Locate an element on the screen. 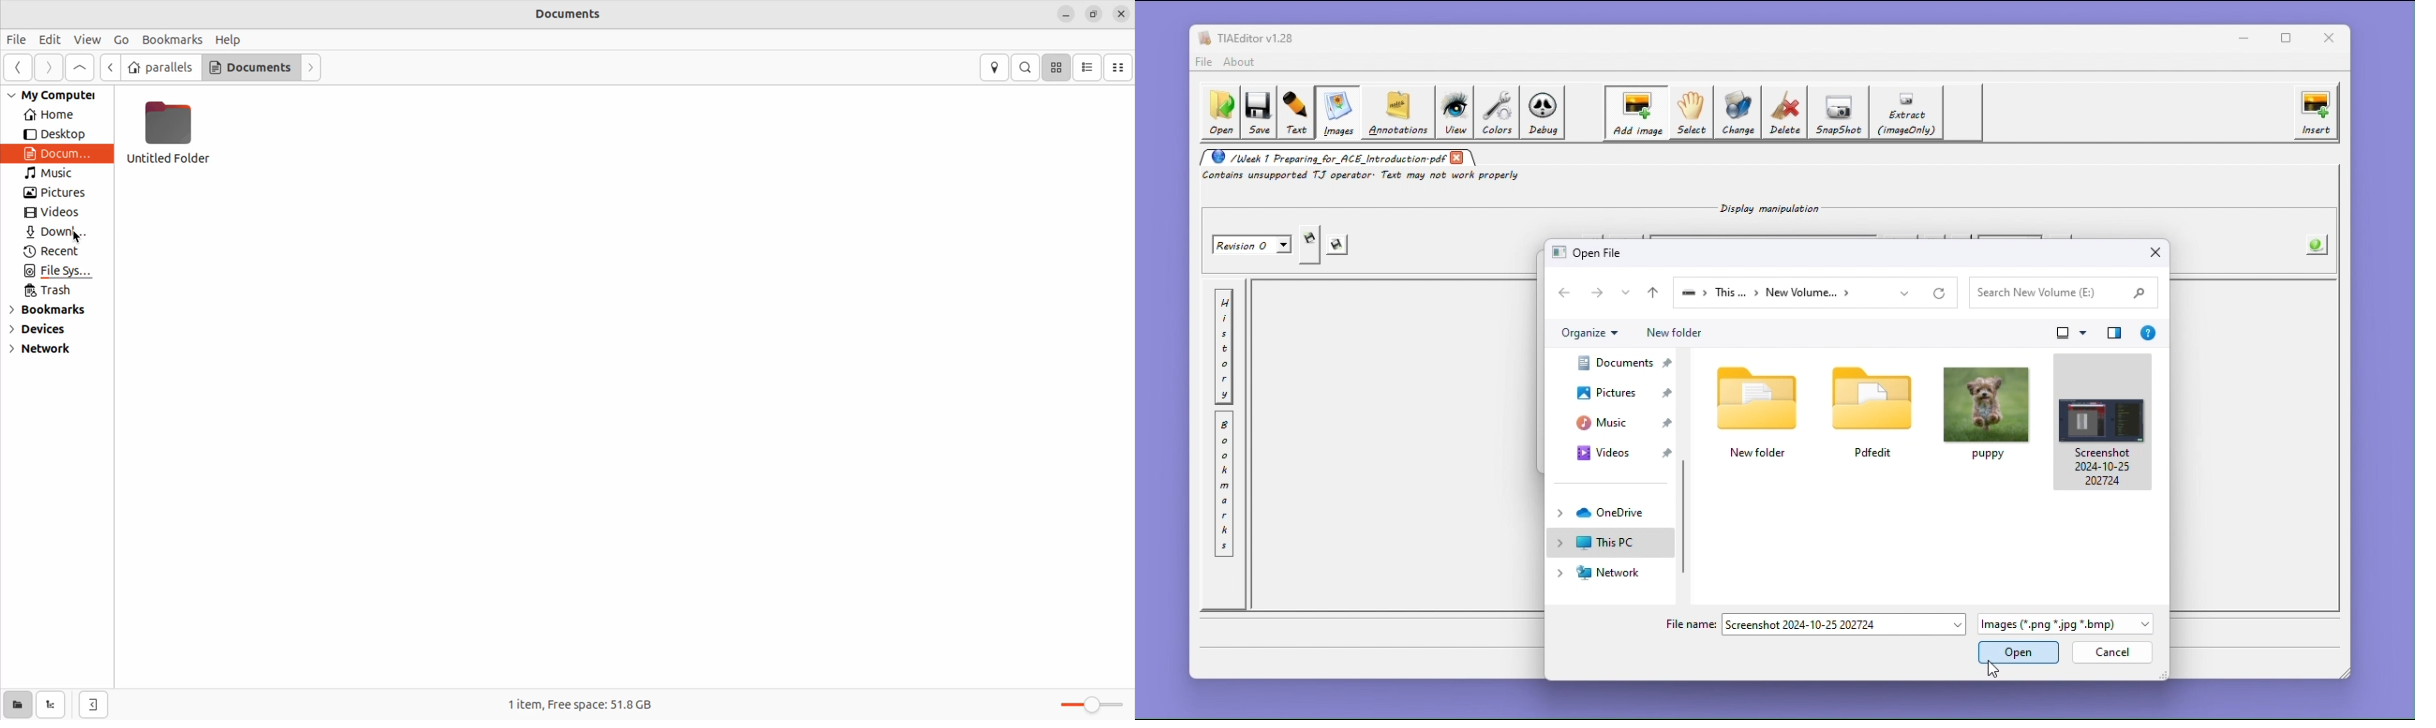  music is located at coordinates (1614, 422).